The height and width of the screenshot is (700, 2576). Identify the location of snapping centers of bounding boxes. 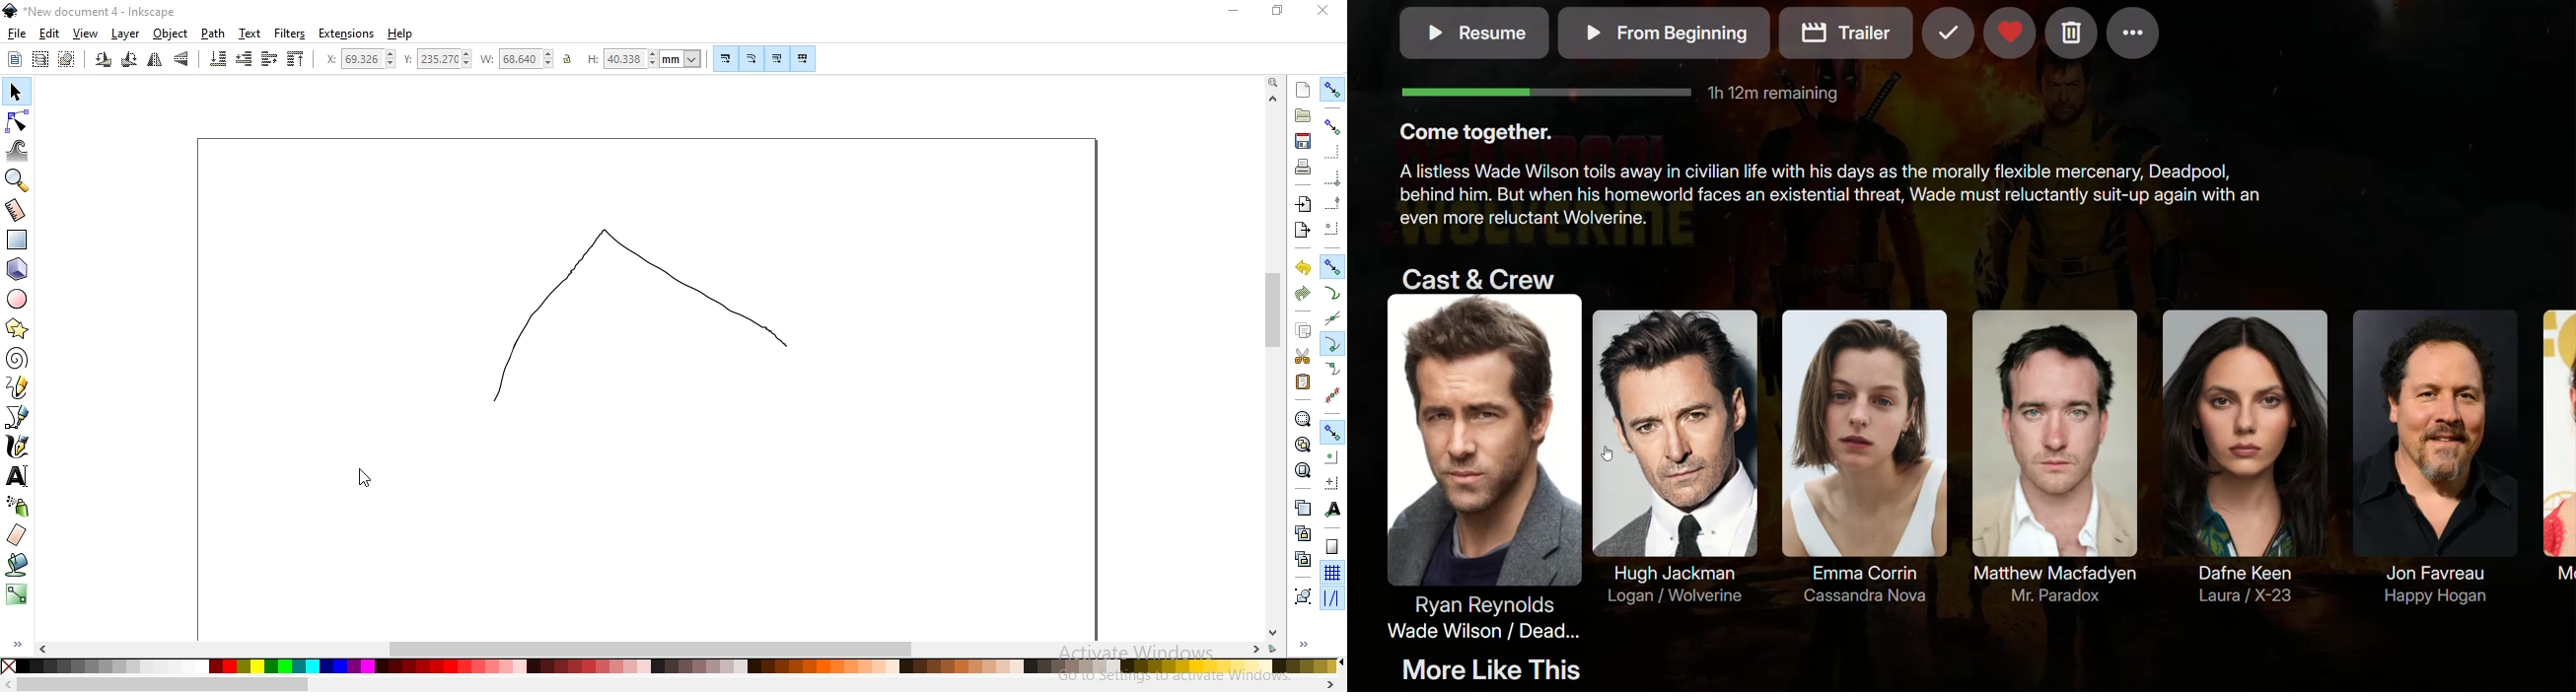
(1332, 228).